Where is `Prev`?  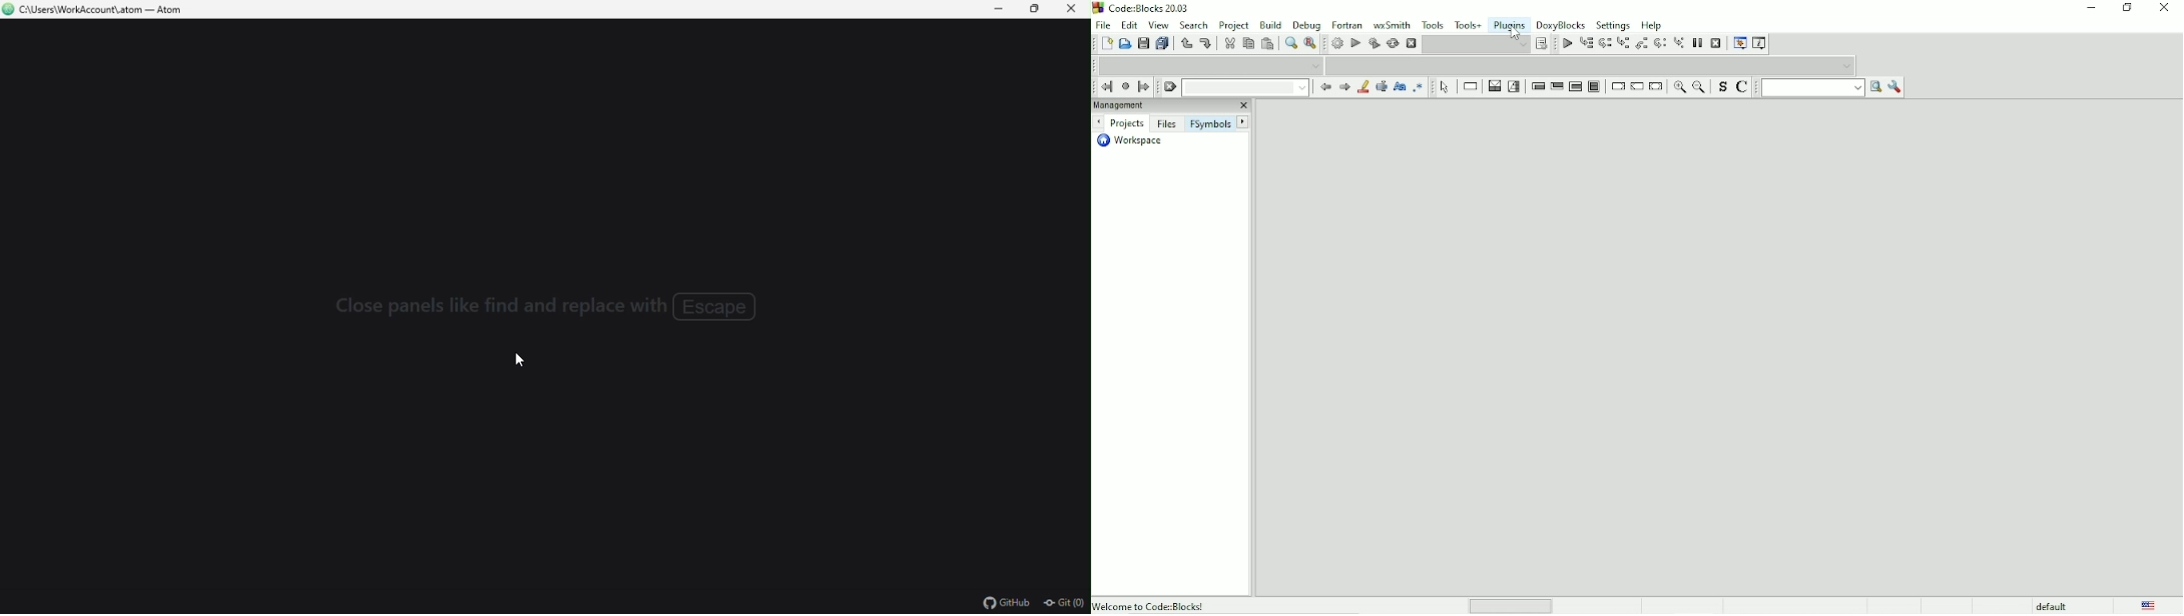
Prev is located at coordinates (1324, 88).